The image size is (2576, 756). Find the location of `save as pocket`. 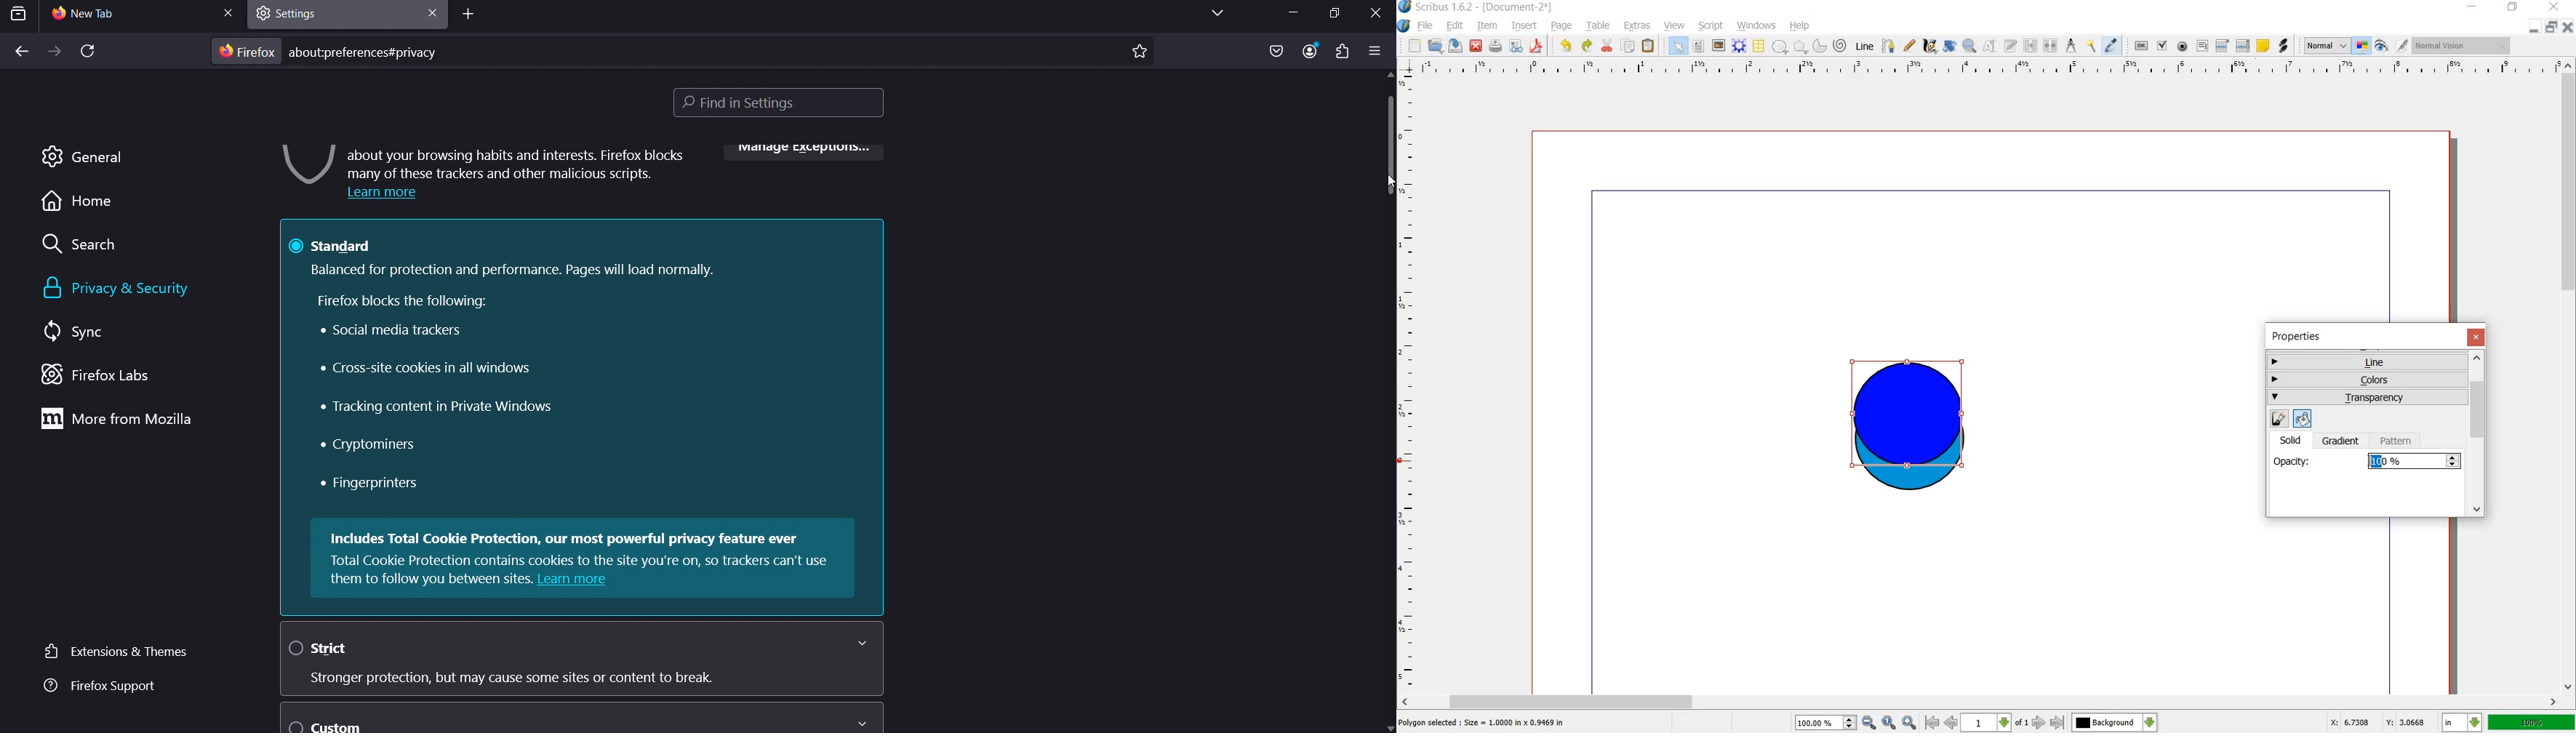

save as pocket is located at coordinates (1276, 52).